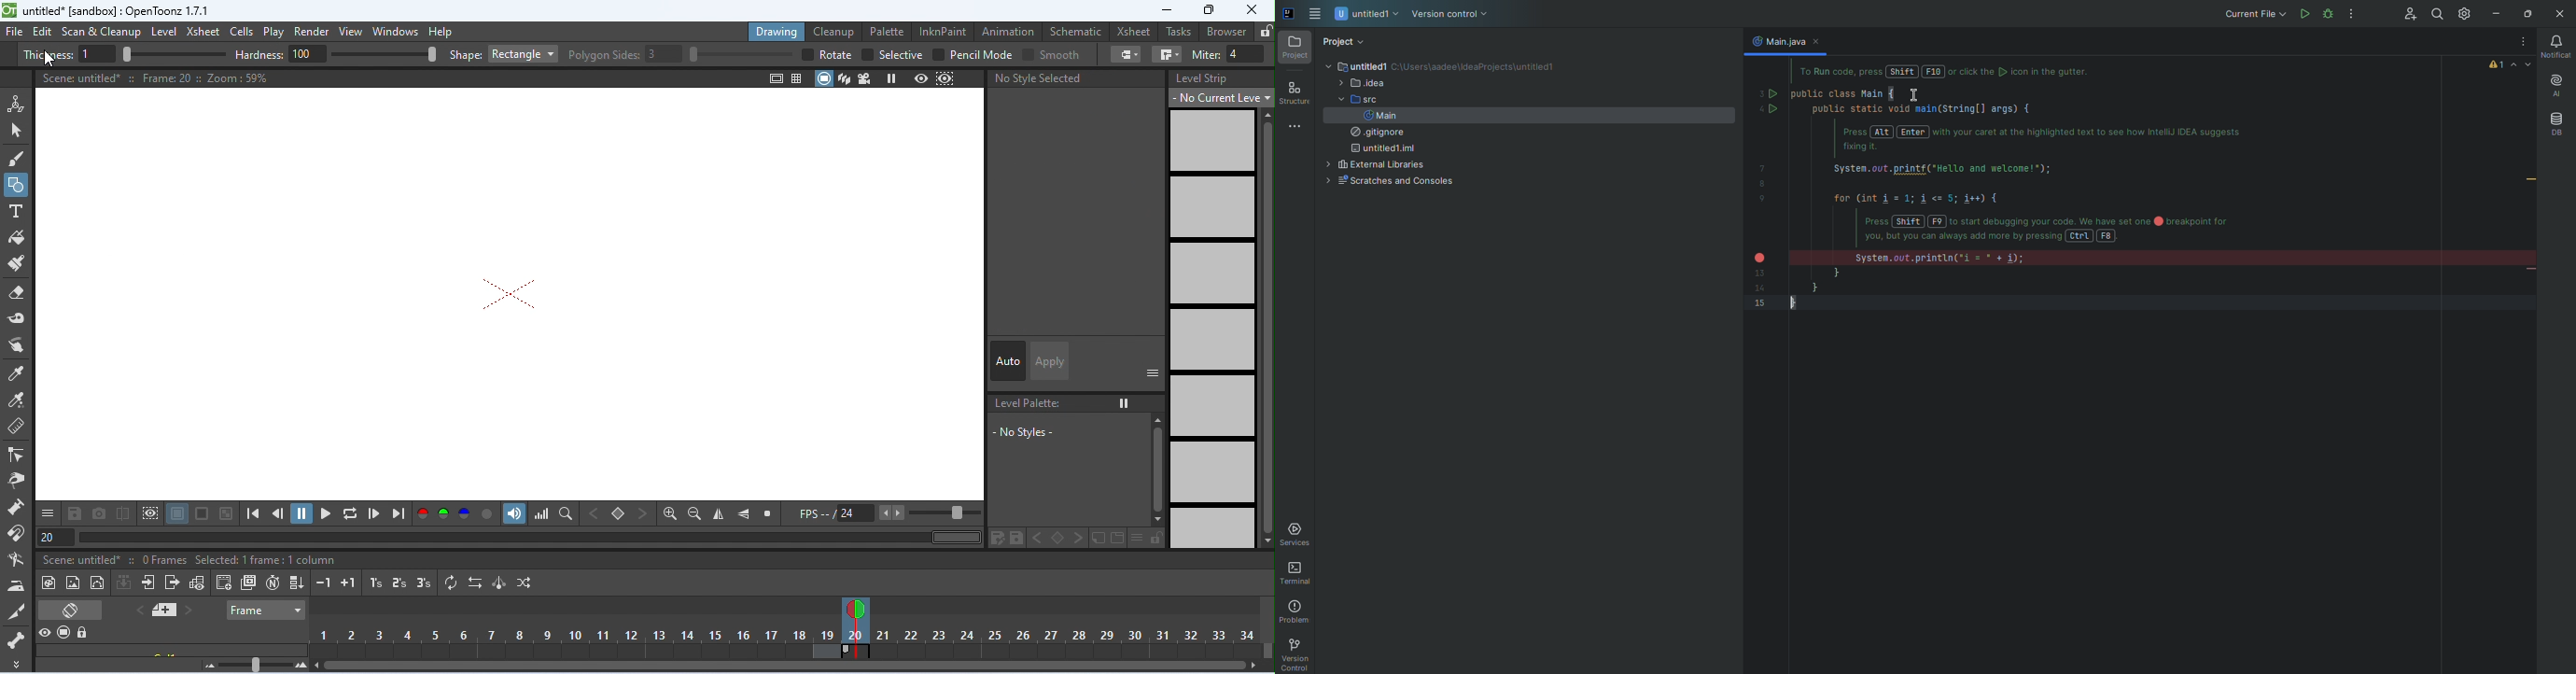  Describe the element at coordinates (857, 606) in the screenshot. I see `current frame` at that location.